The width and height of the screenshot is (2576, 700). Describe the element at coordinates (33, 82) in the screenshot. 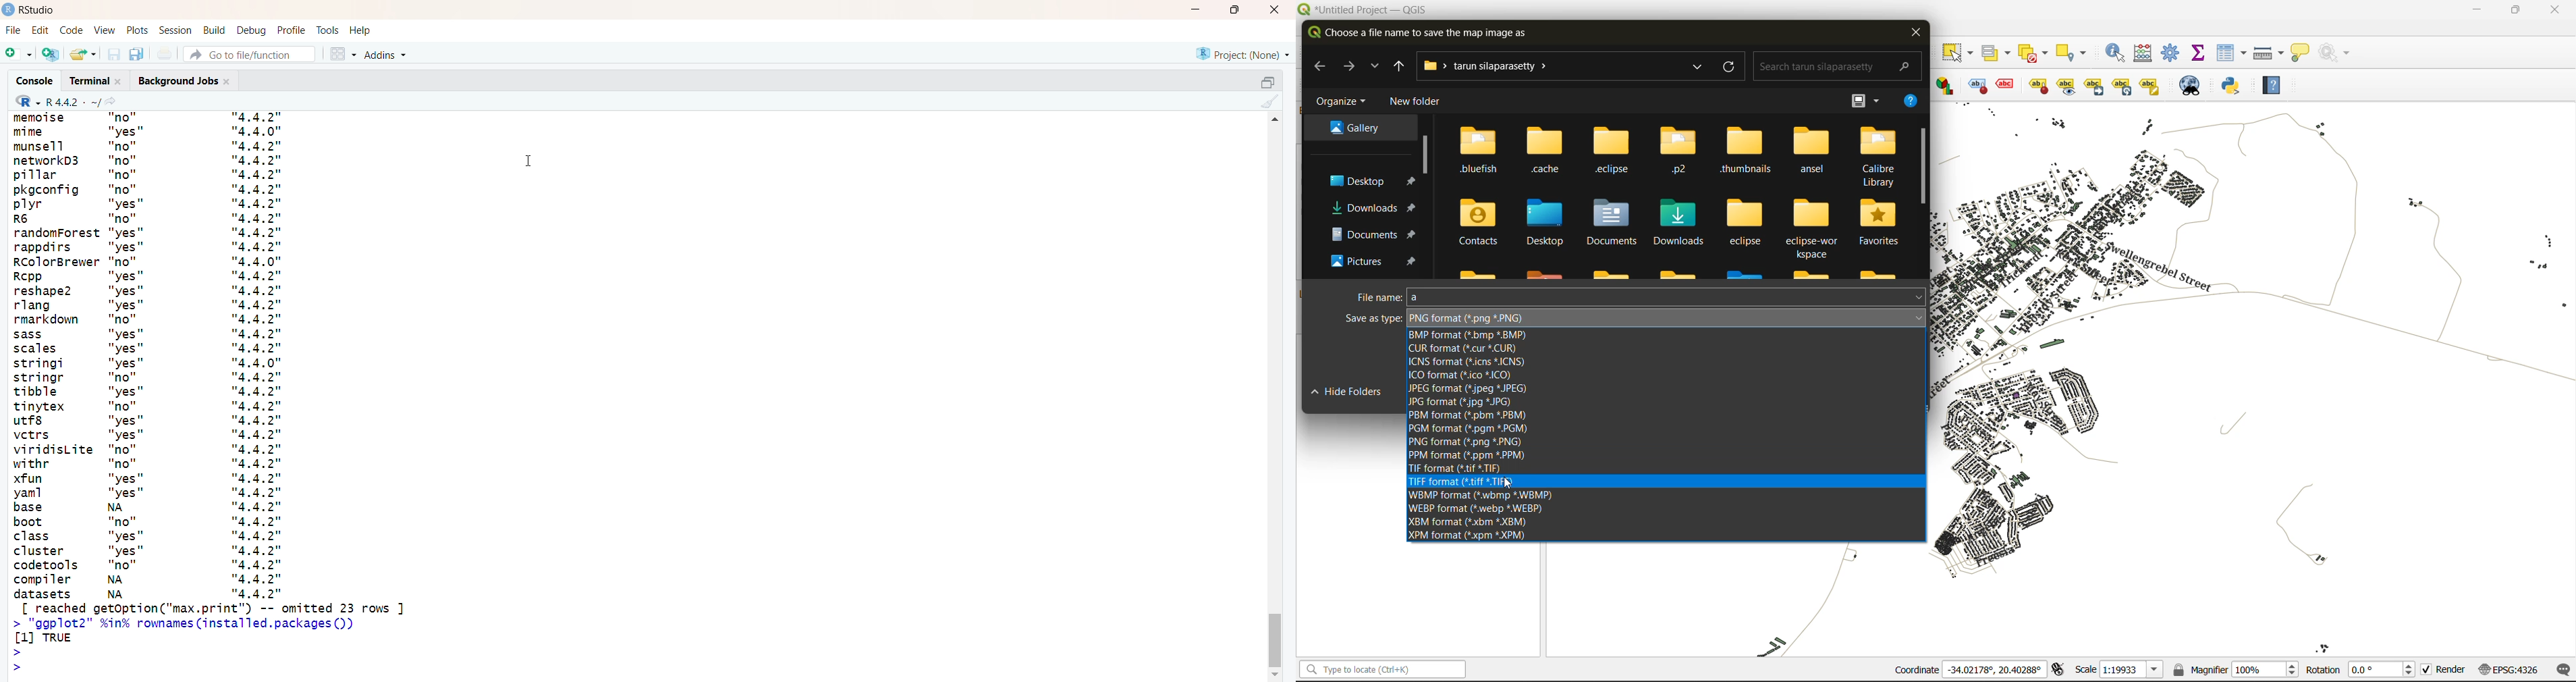

I see `console` at that location.